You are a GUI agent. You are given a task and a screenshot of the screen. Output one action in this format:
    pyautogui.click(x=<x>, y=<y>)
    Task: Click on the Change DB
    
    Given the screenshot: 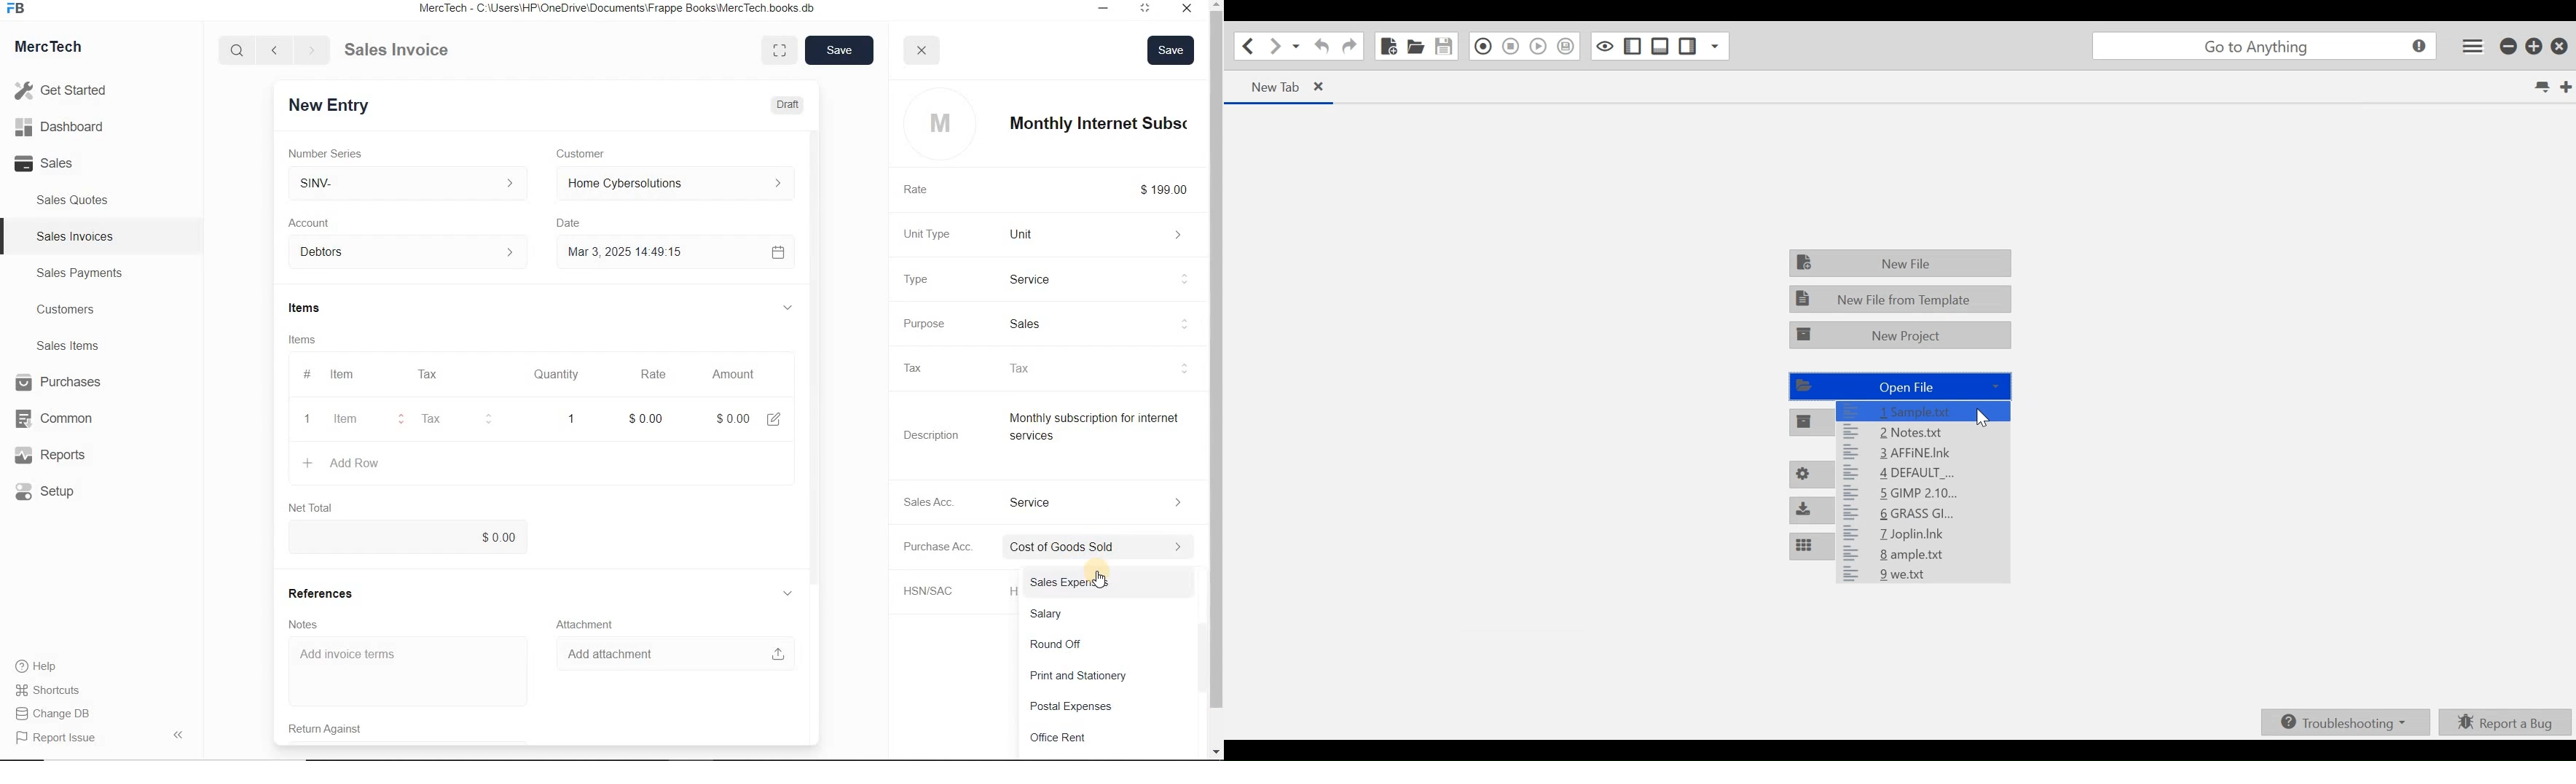 What is the action you would take?
    pyautogui.click(x=55, y=714)
    